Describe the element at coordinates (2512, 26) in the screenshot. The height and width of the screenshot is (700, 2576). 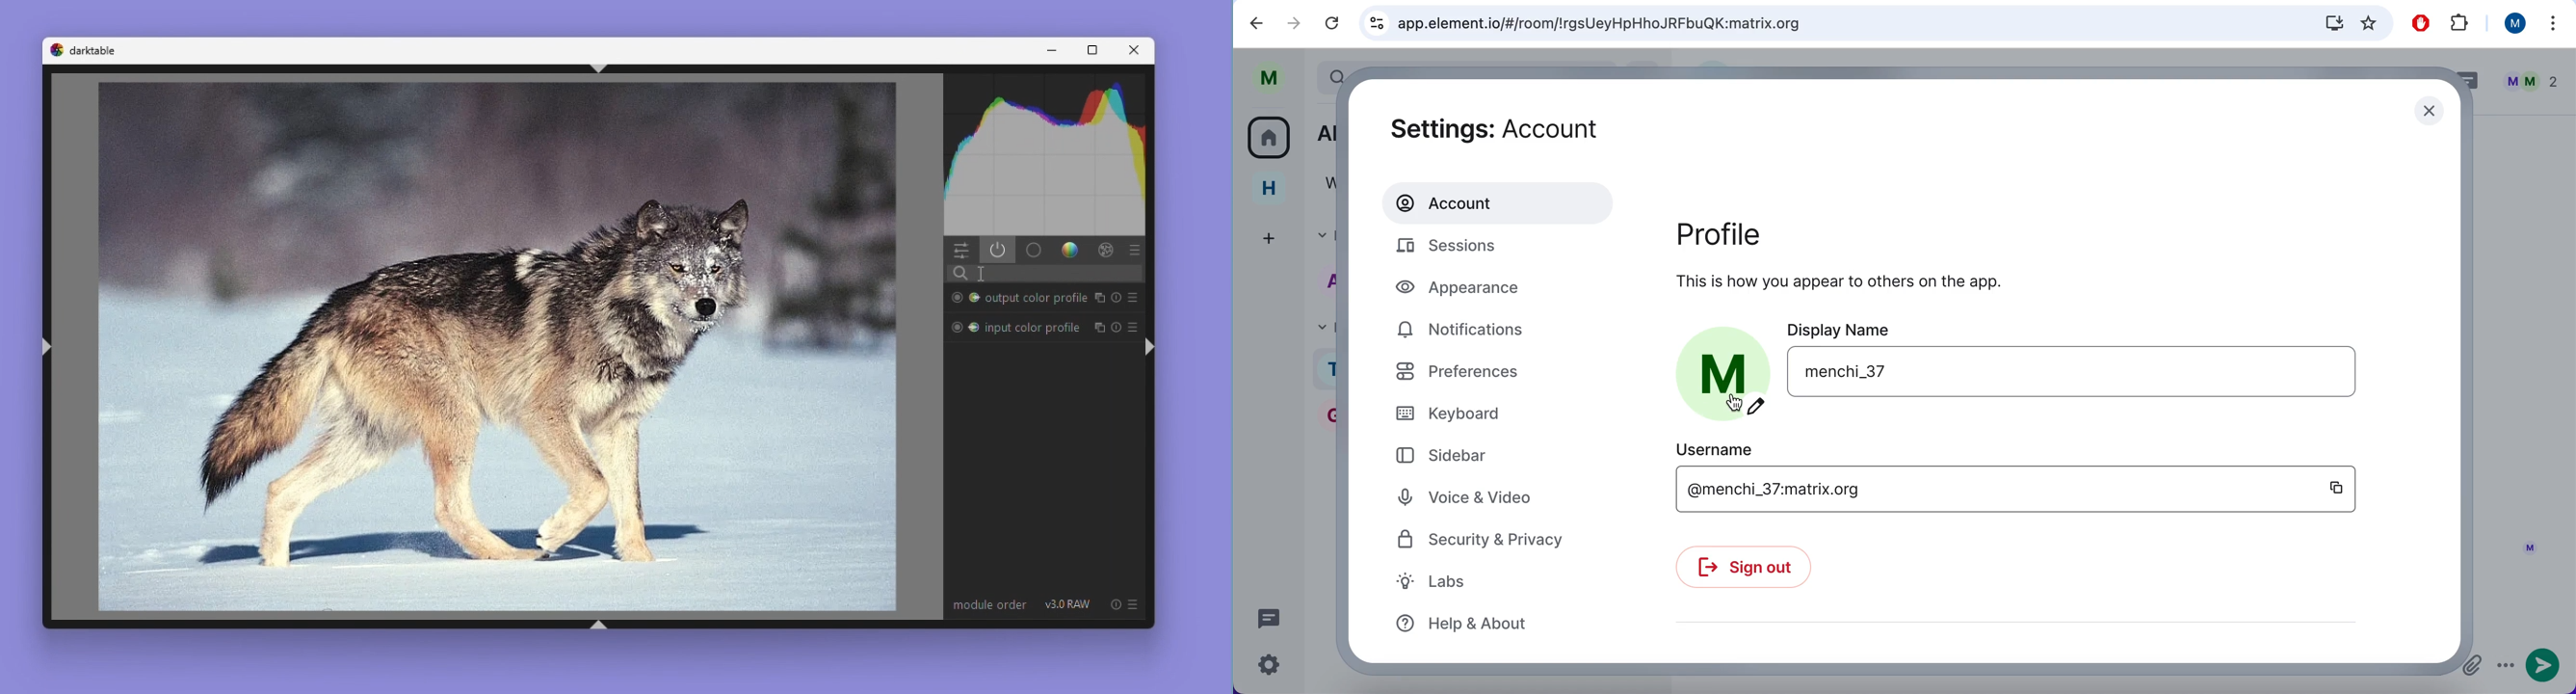
I see `user` at that location.